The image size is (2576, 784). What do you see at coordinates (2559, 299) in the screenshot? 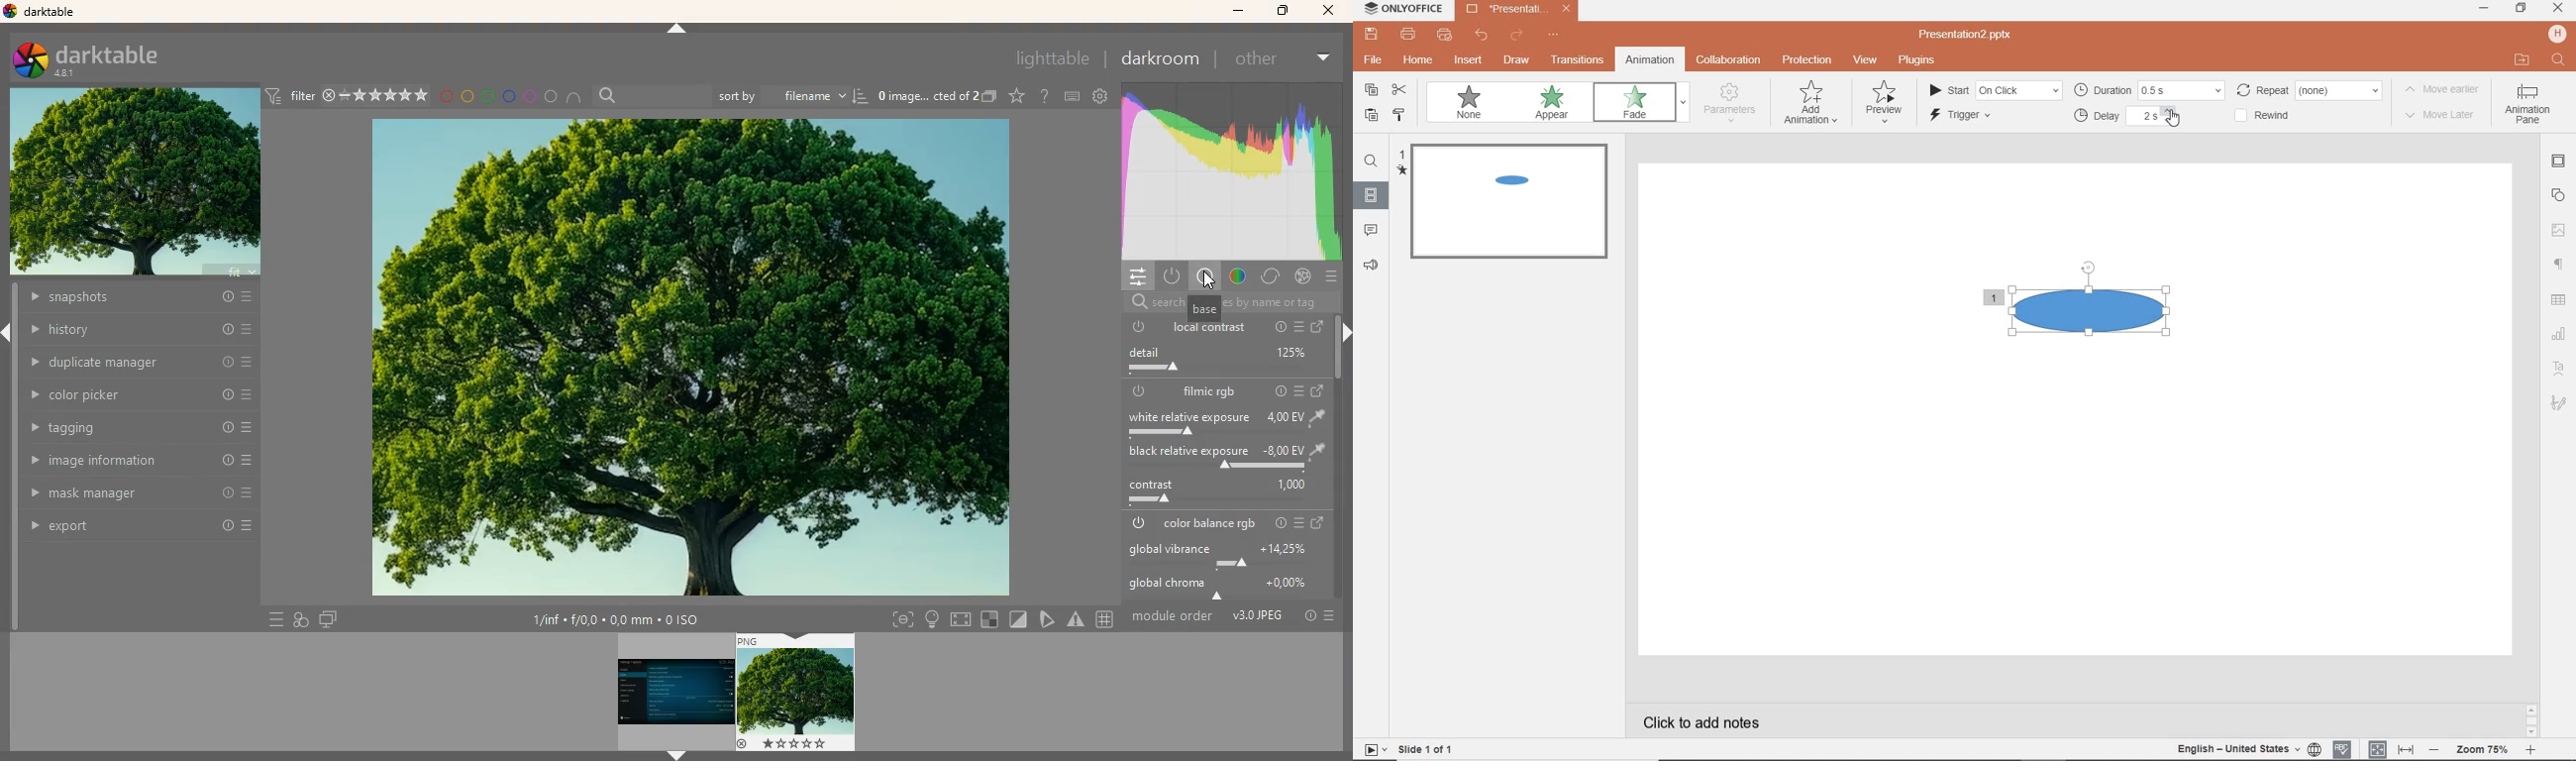
I see `table` at bounding box center [2559, 299].